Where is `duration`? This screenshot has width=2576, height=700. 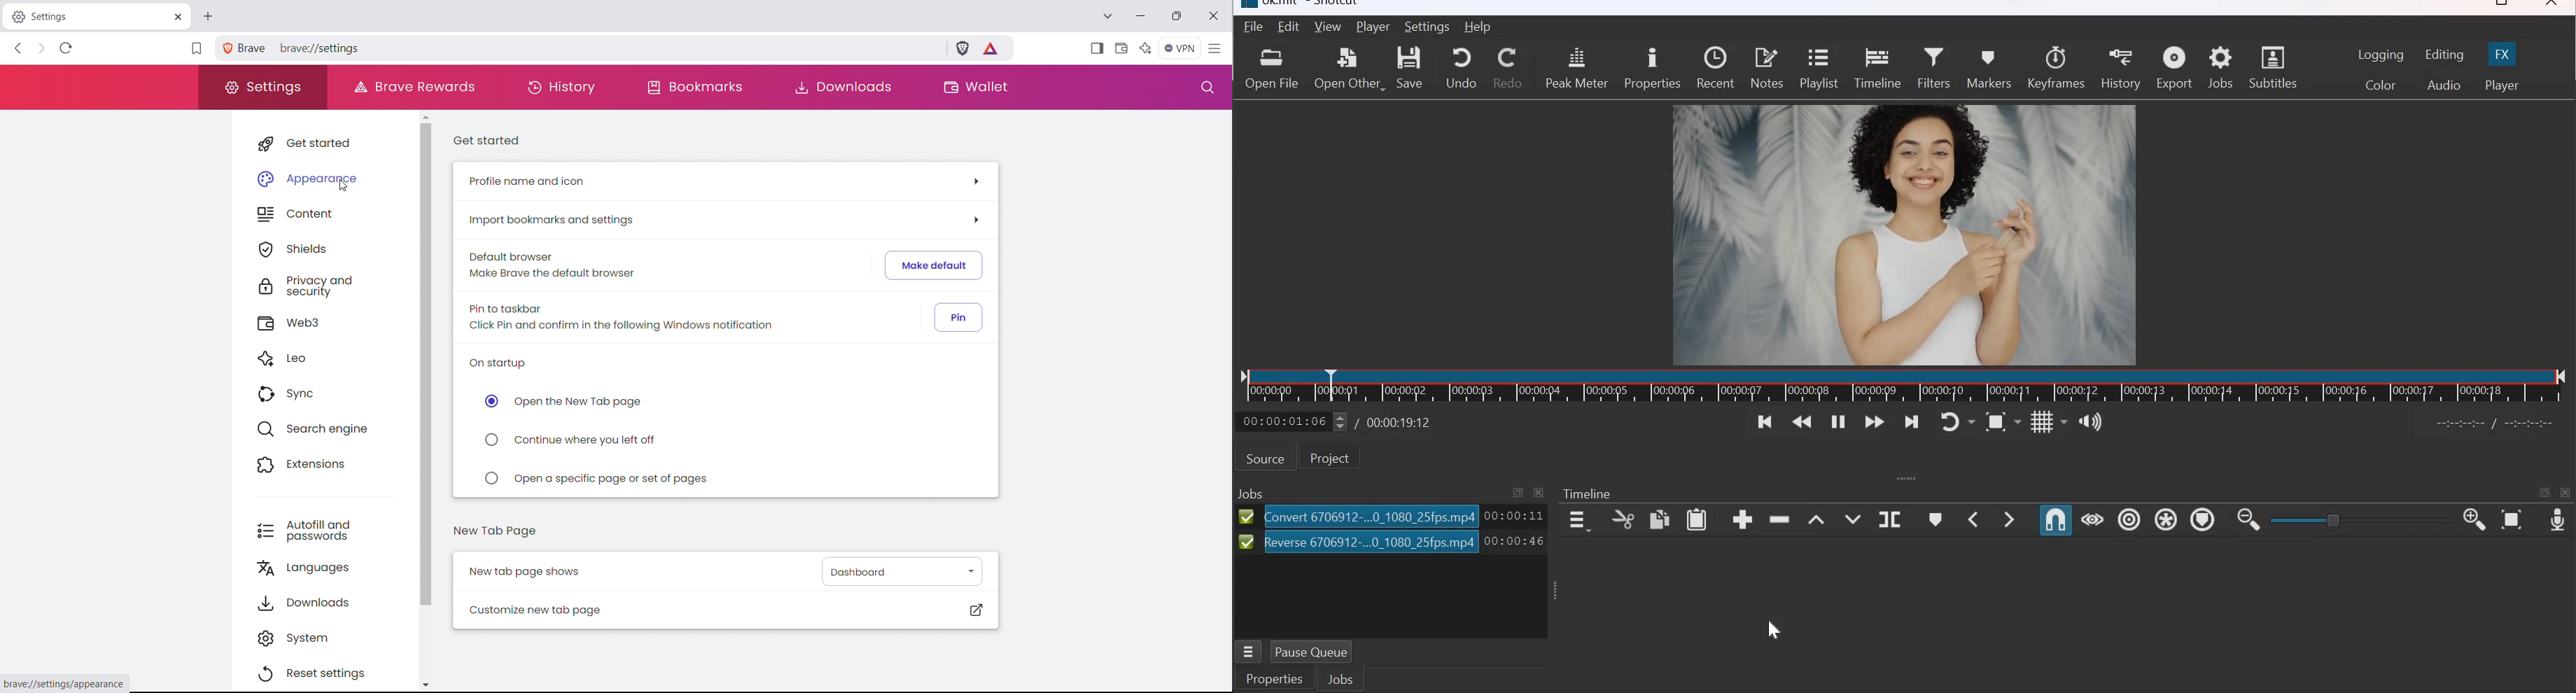
duration is located at coordinates (1515, 542).